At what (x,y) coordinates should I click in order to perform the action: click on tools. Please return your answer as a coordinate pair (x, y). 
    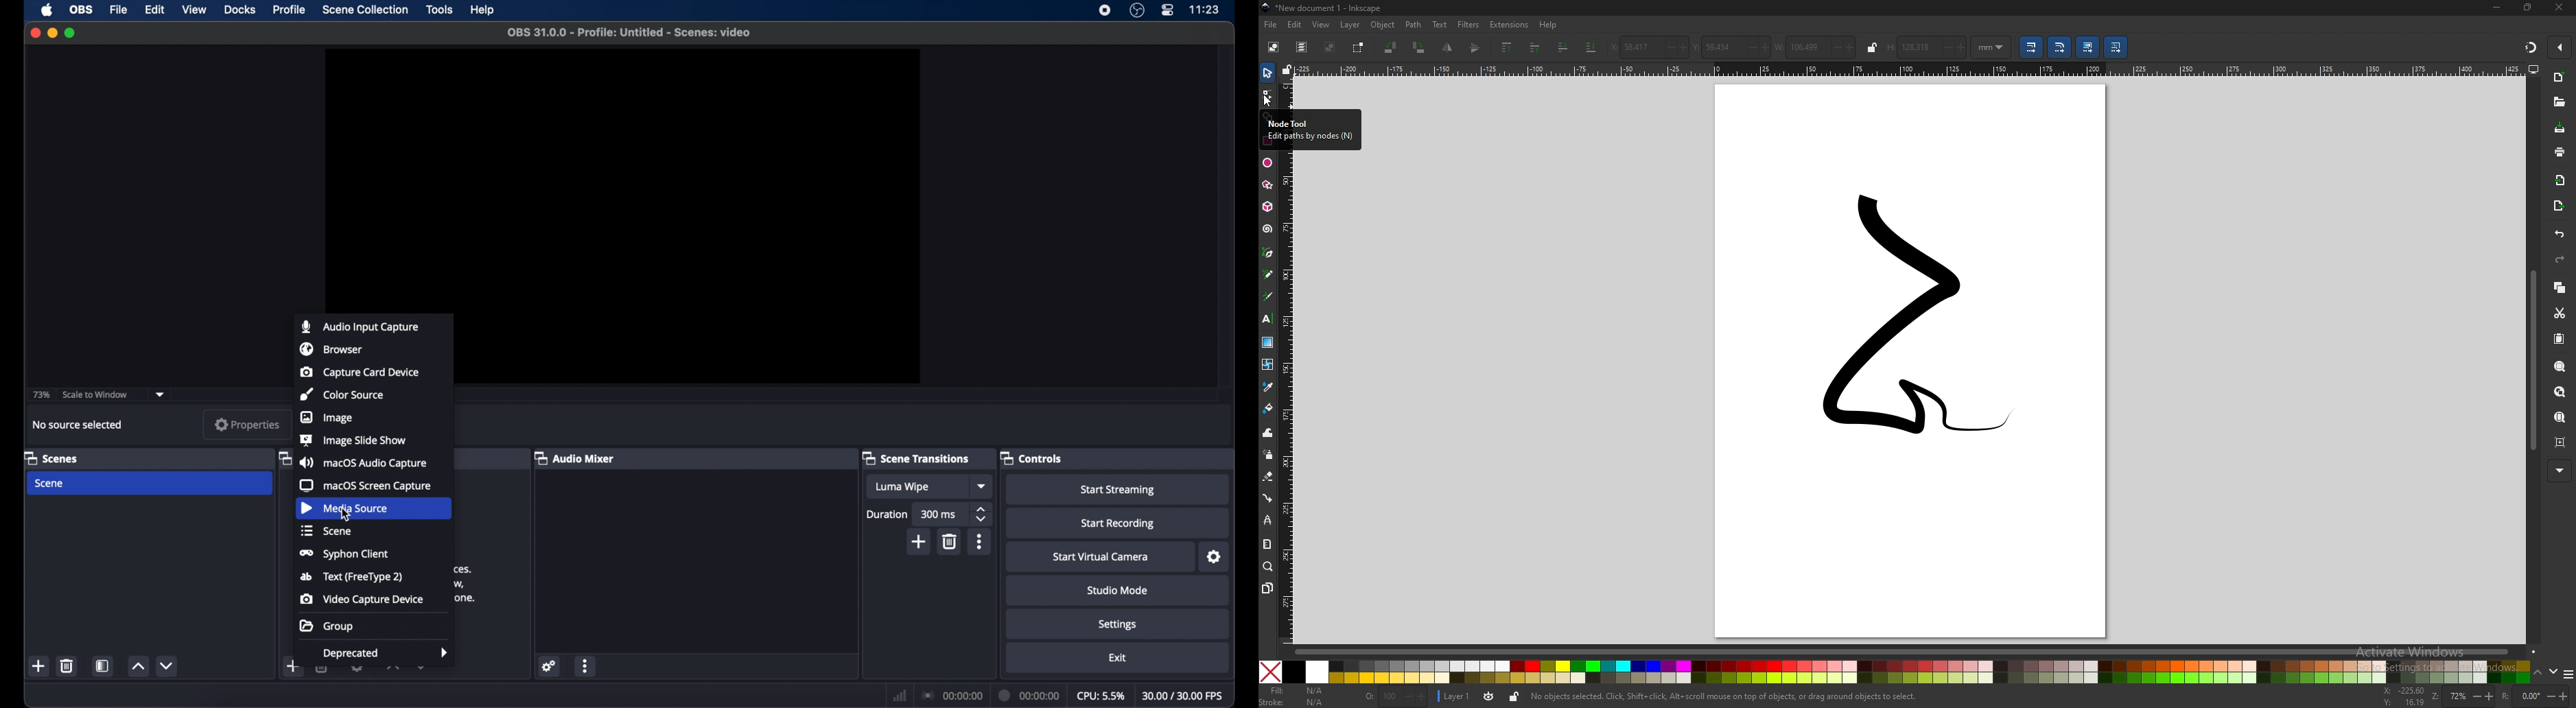
    Looking at the image, I should click on (439, 9).